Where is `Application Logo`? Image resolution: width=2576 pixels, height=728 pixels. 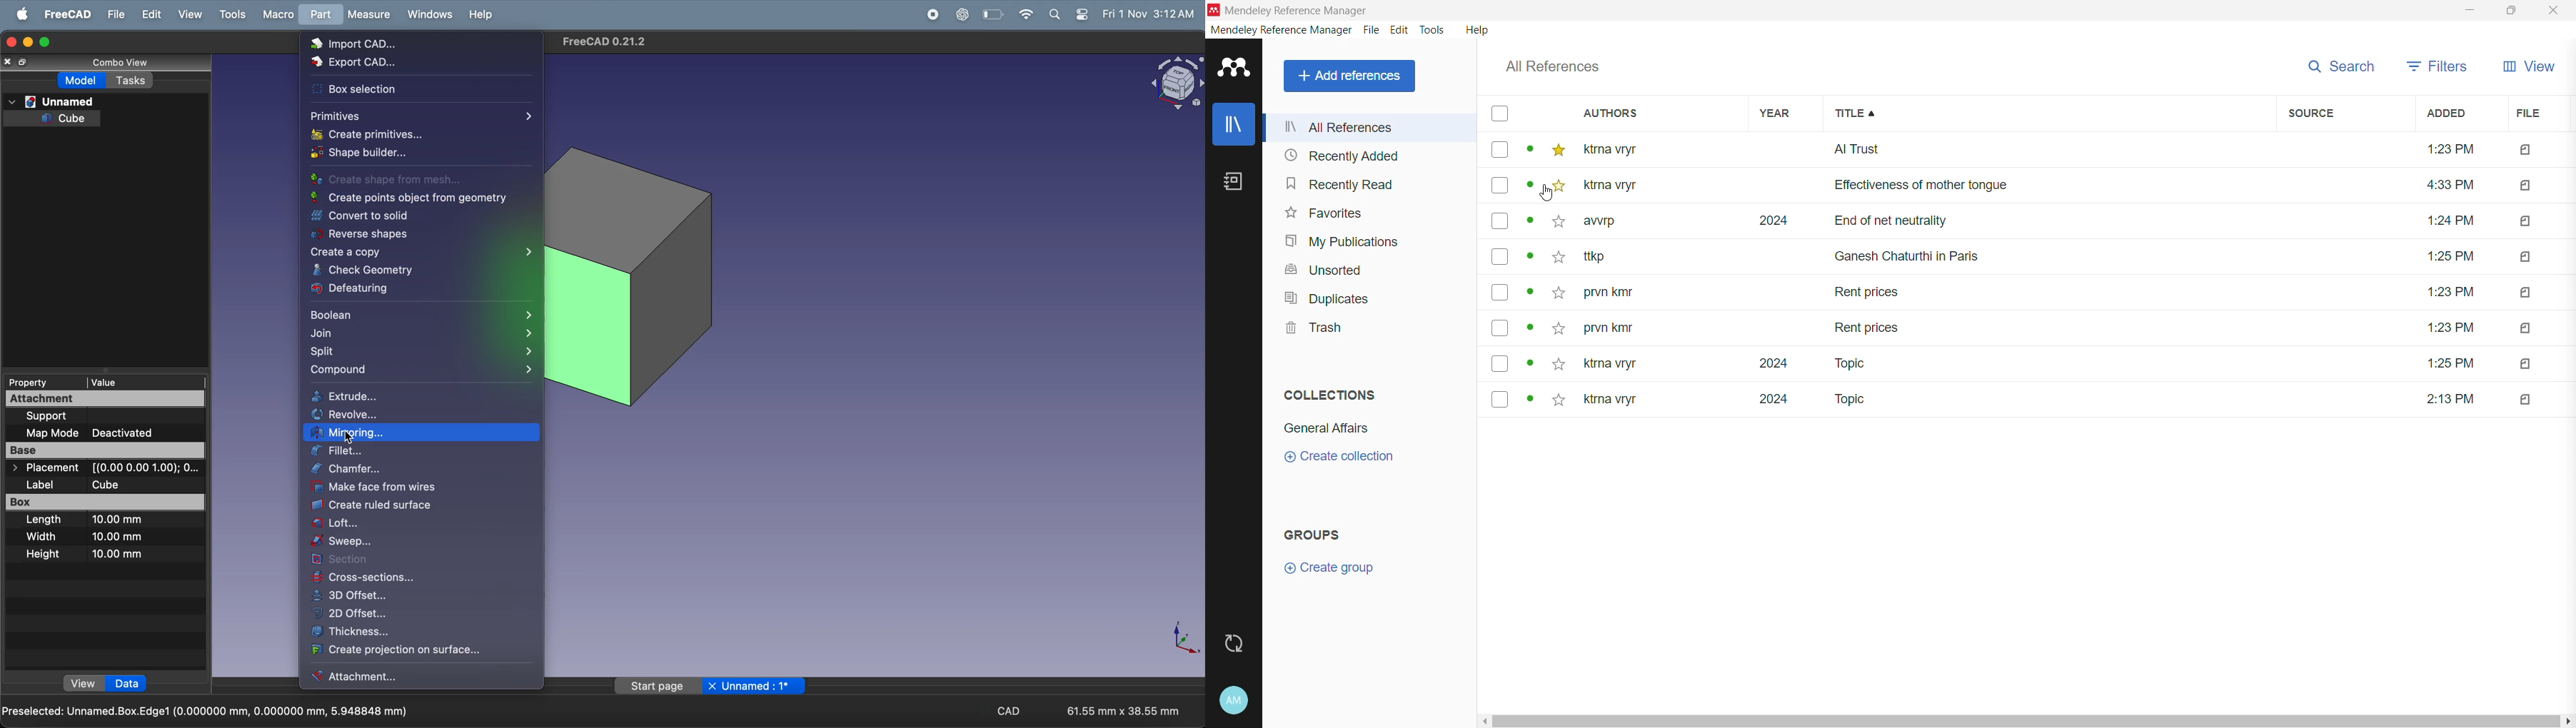 Application Logo is located at coordinates (1214, 10).